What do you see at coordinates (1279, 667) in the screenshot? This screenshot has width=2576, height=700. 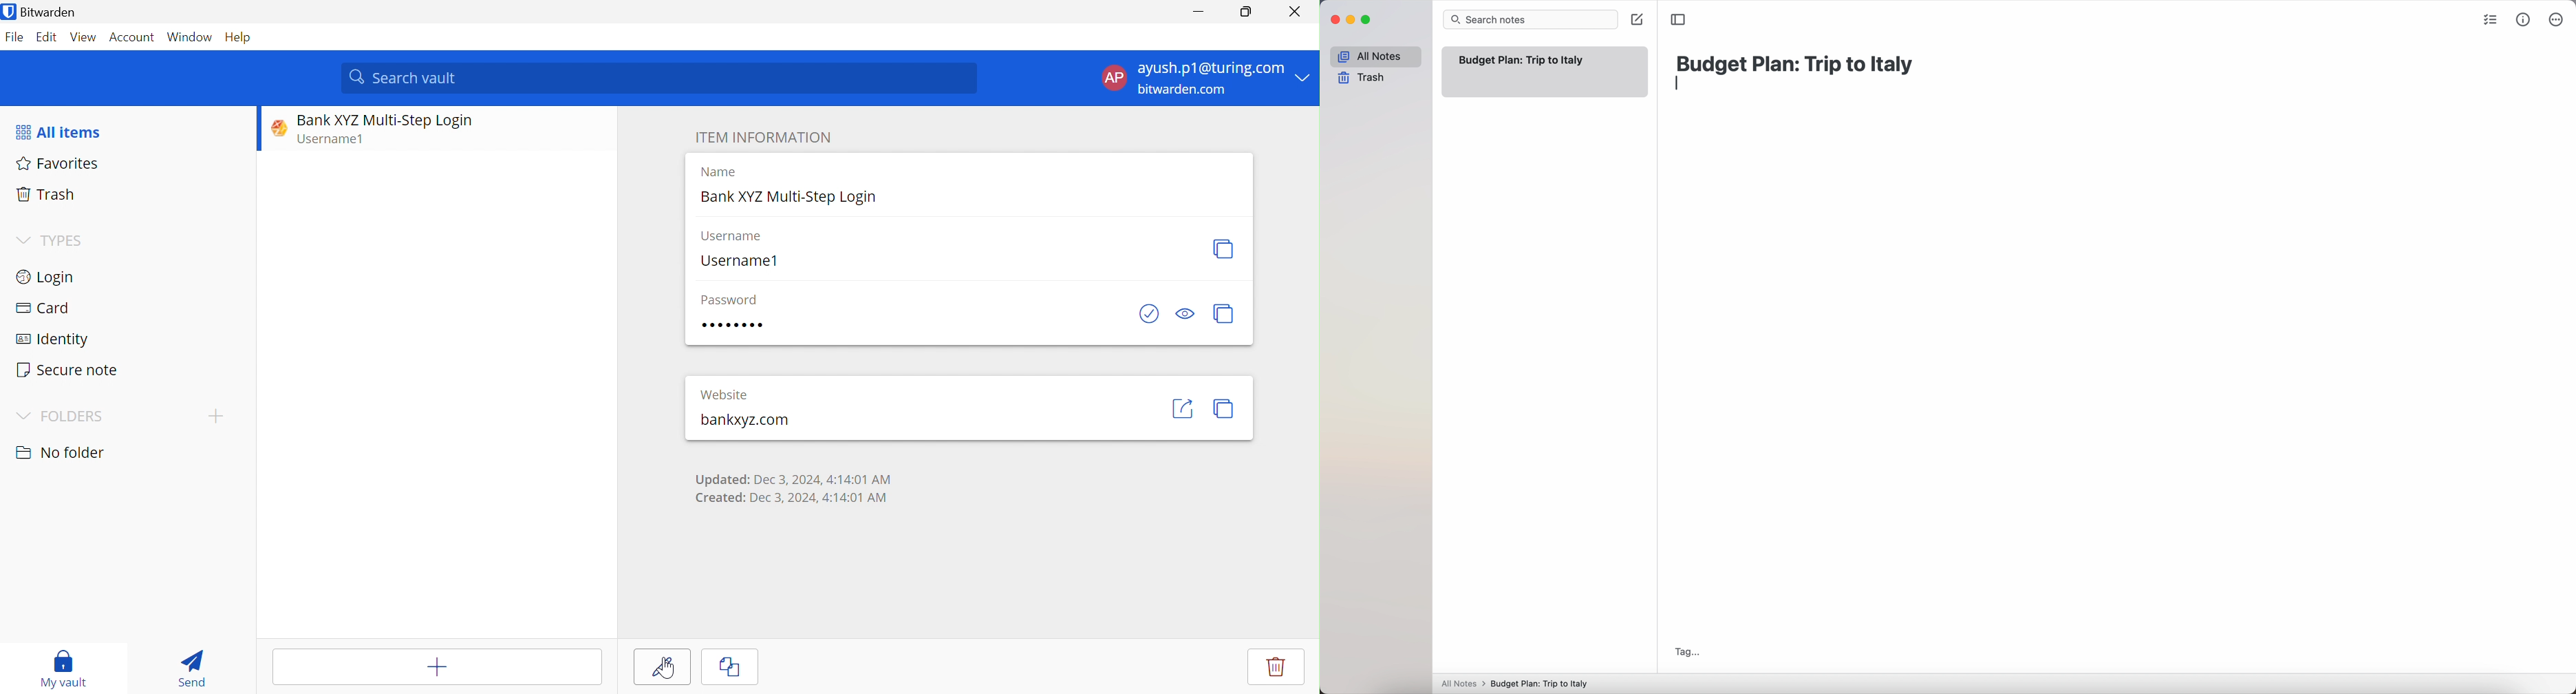 I see `Delete` at bounding box center [1279, 667].